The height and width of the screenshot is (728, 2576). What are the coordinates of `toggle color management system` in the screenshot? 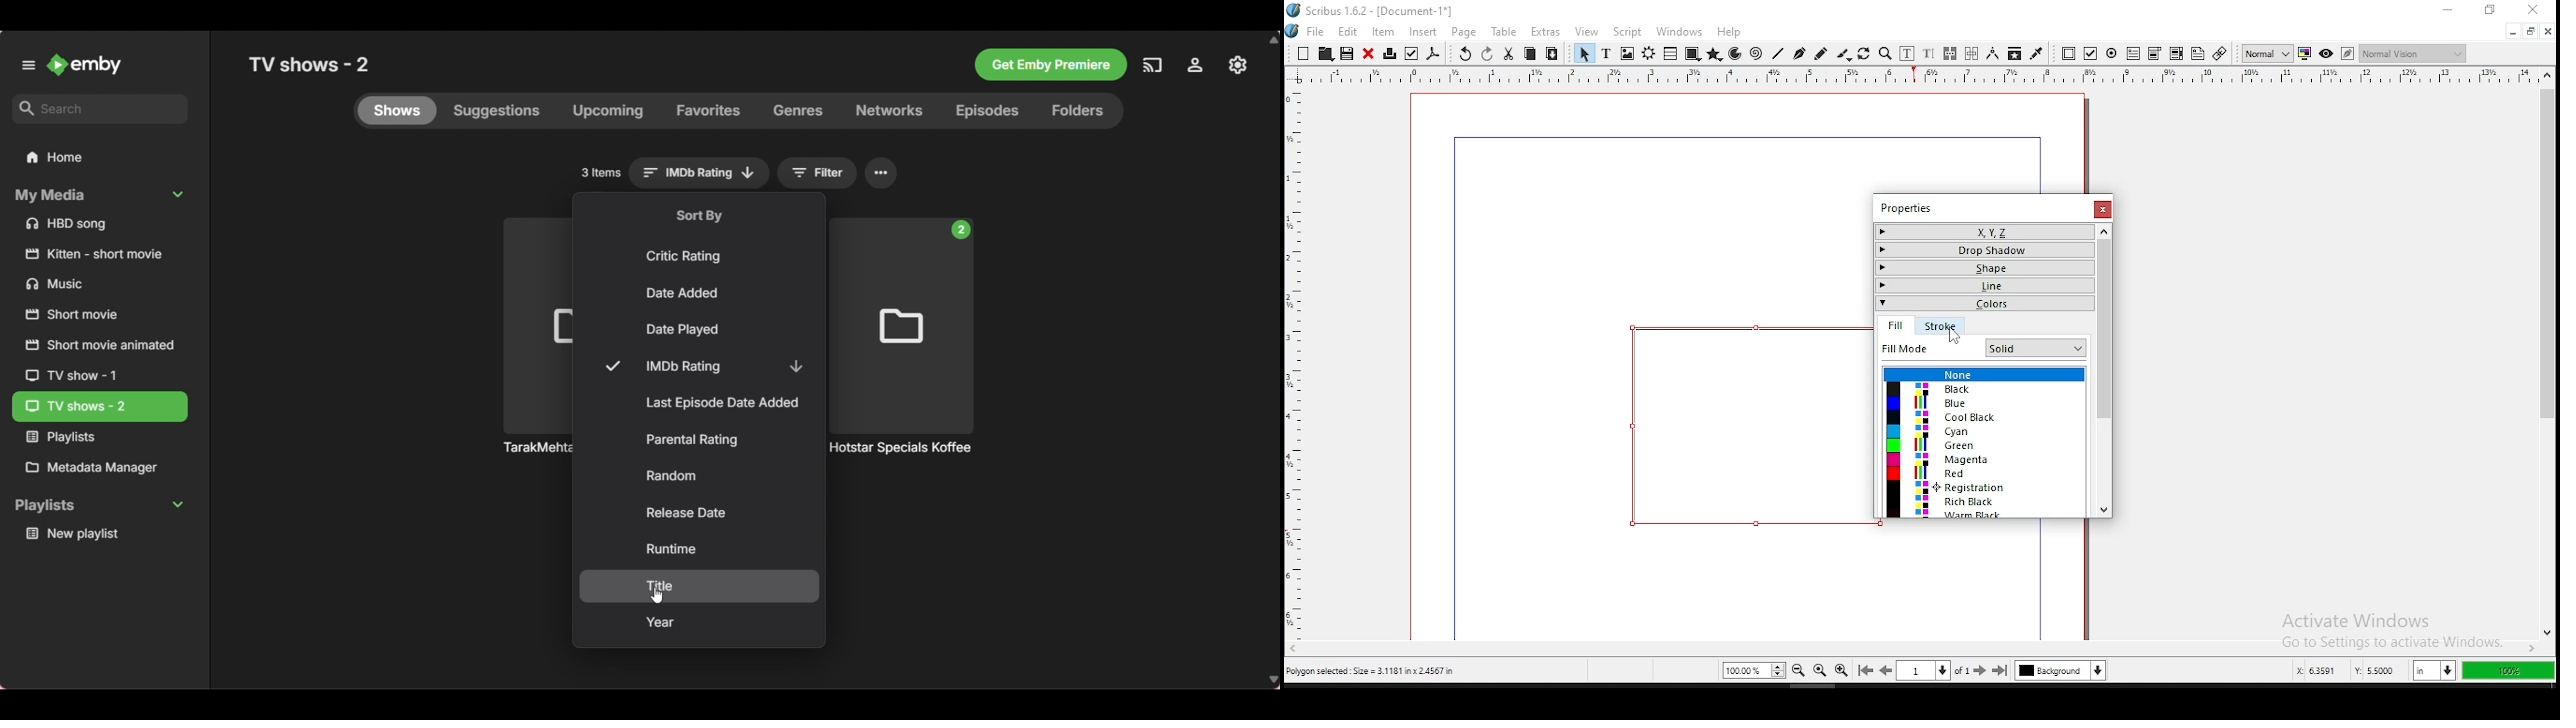 It's located at (2304, 54).